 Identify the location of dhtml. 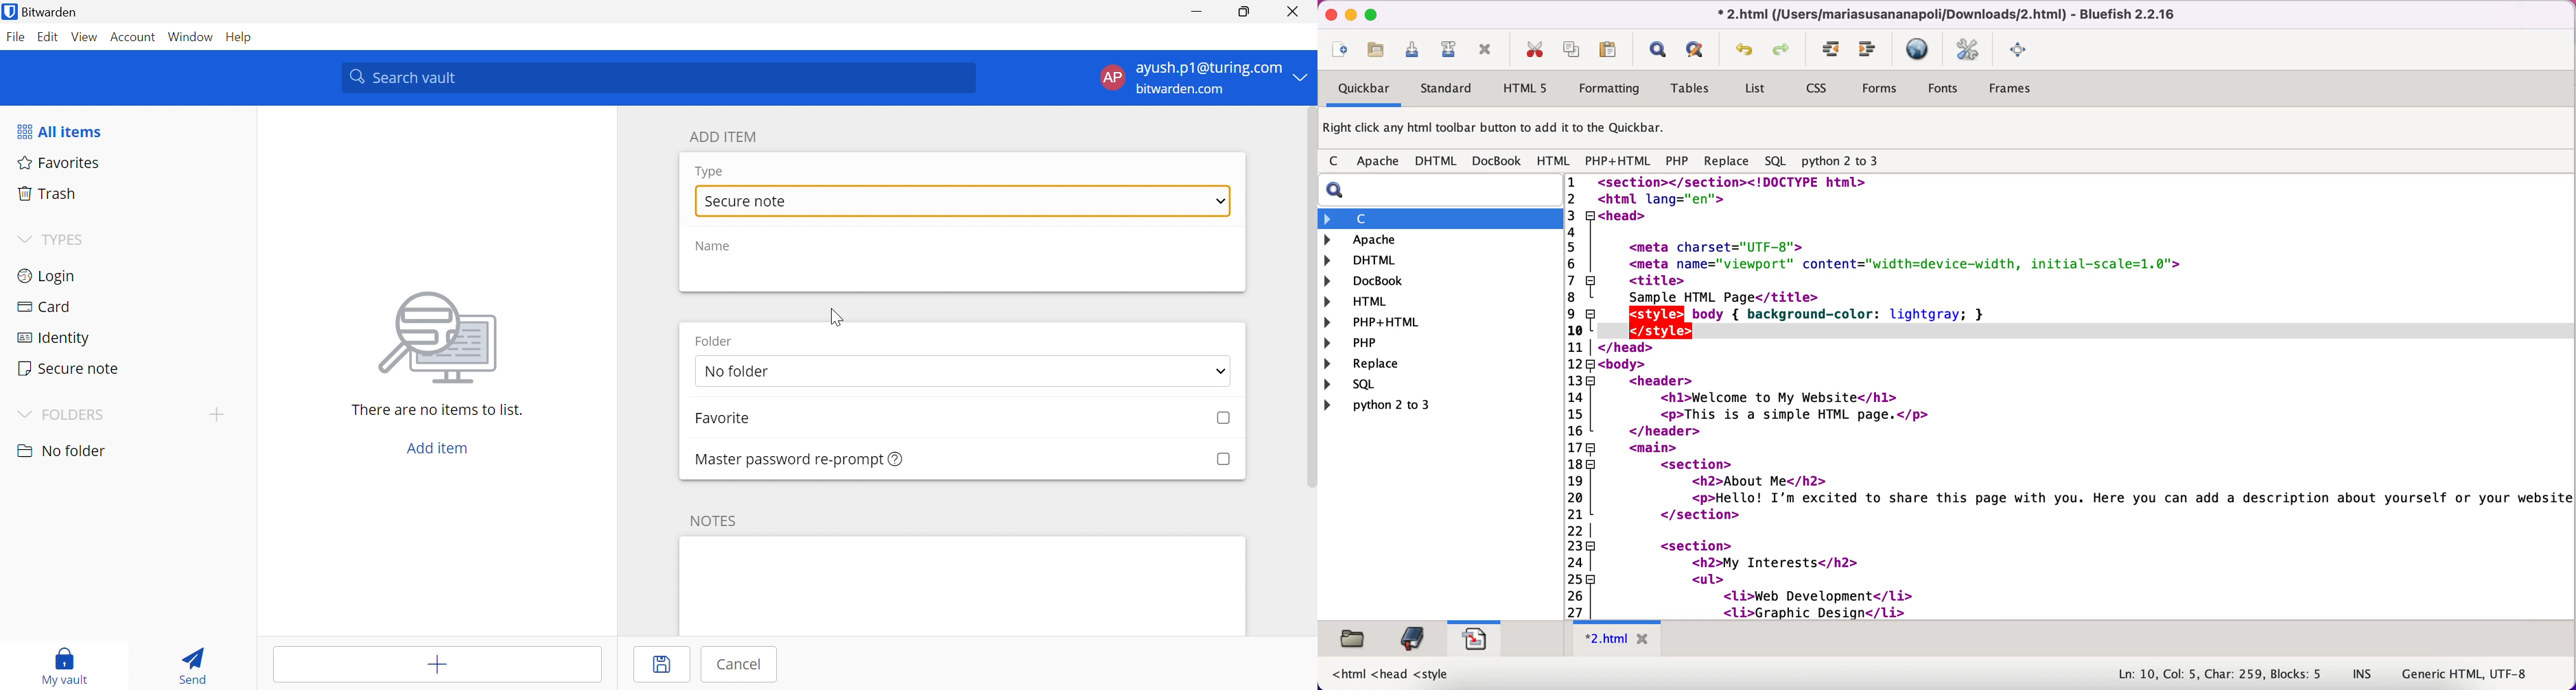
(1367, 259).